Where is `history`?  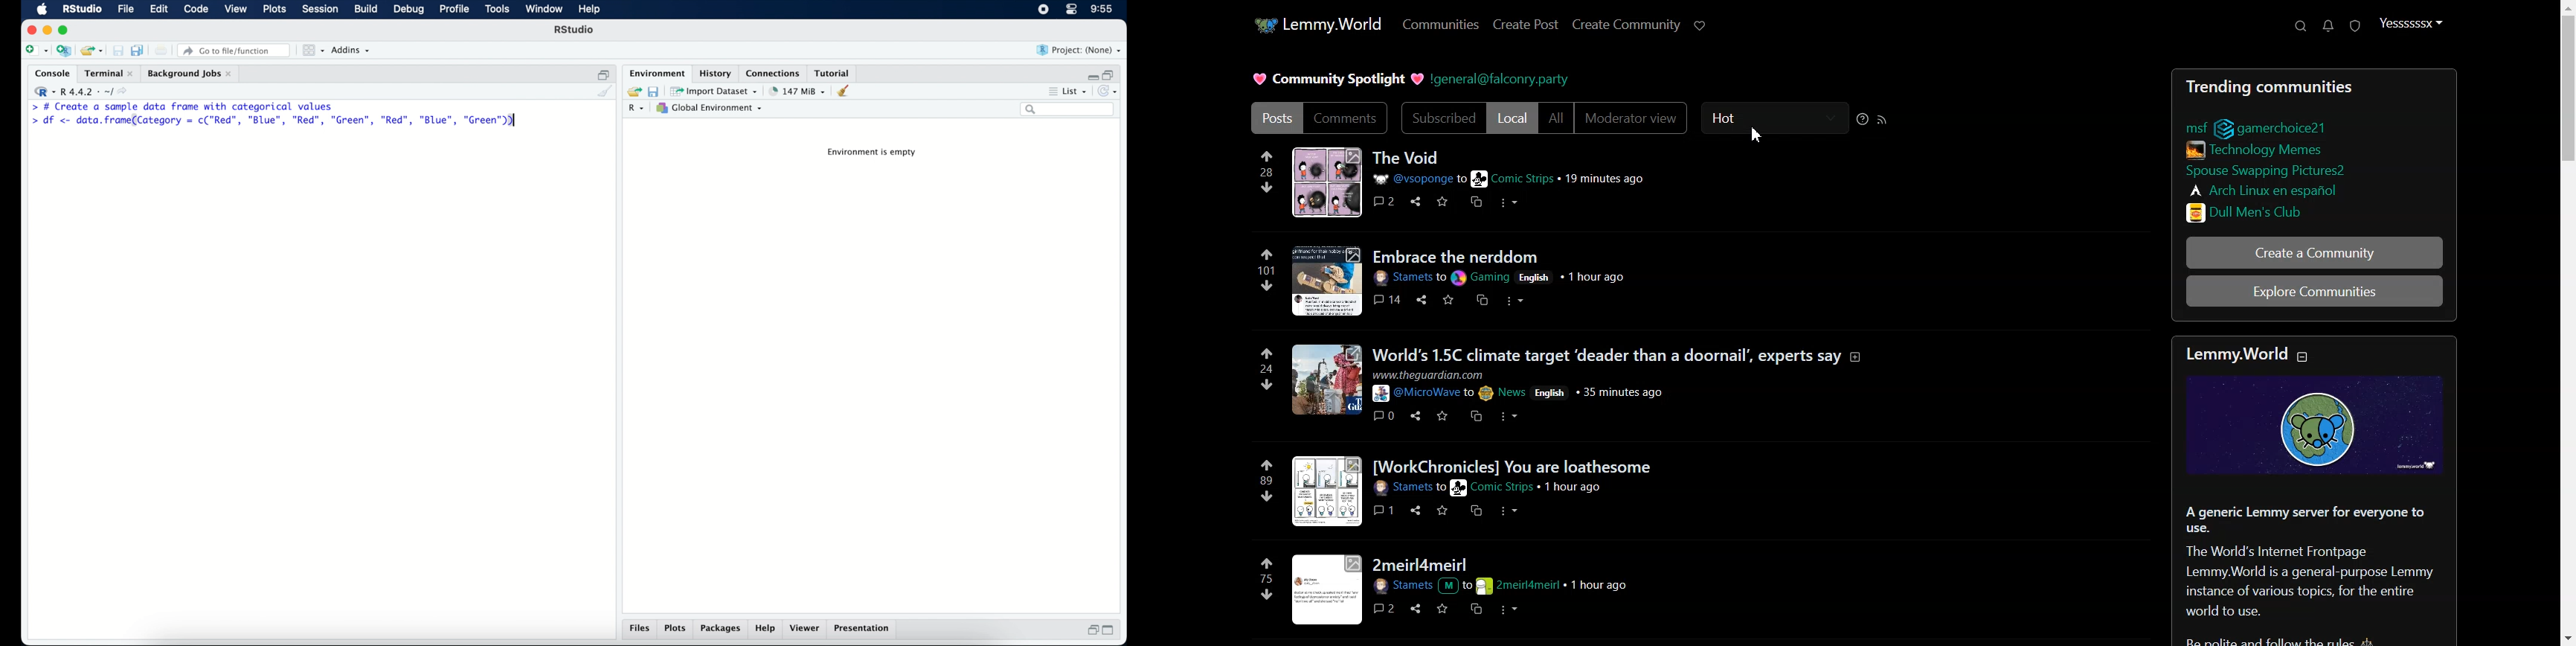 history is located at coordinates (717, 73).